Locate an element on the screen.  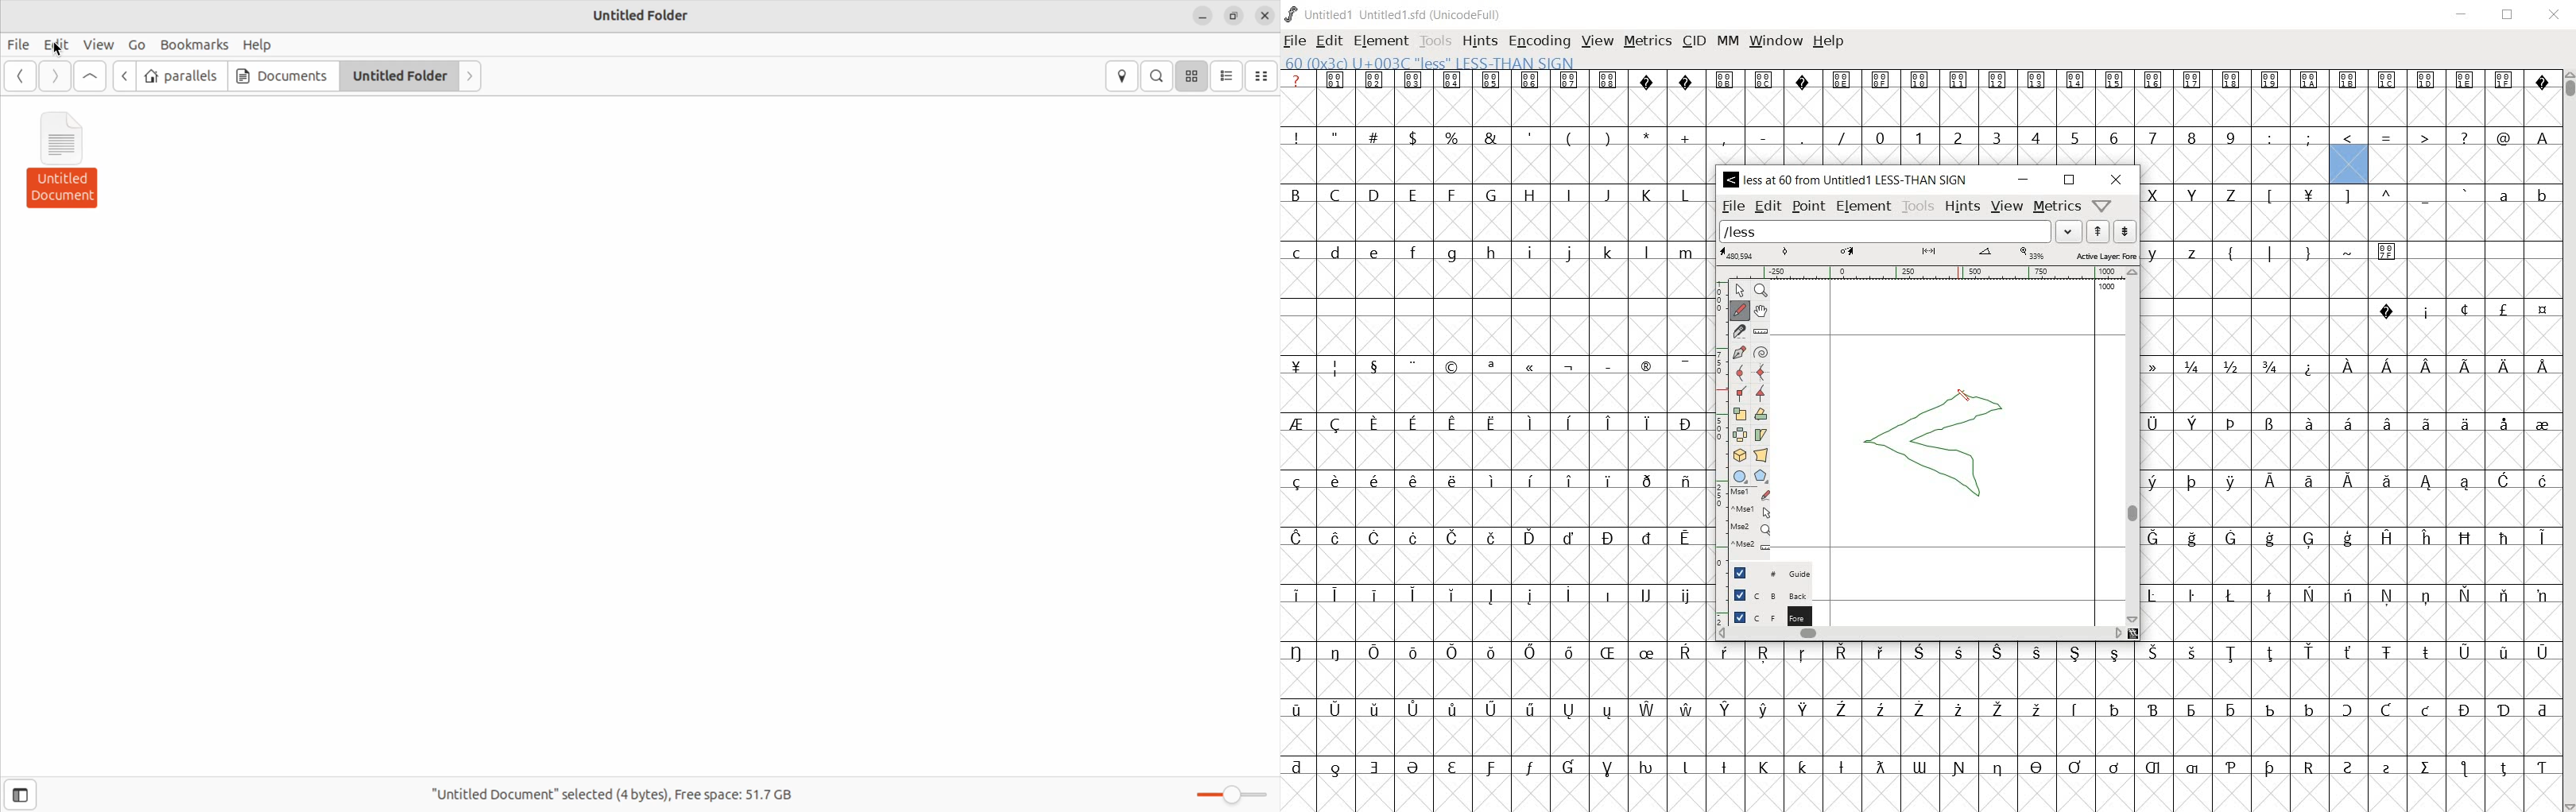
element is located at coordinates (1381, 41).